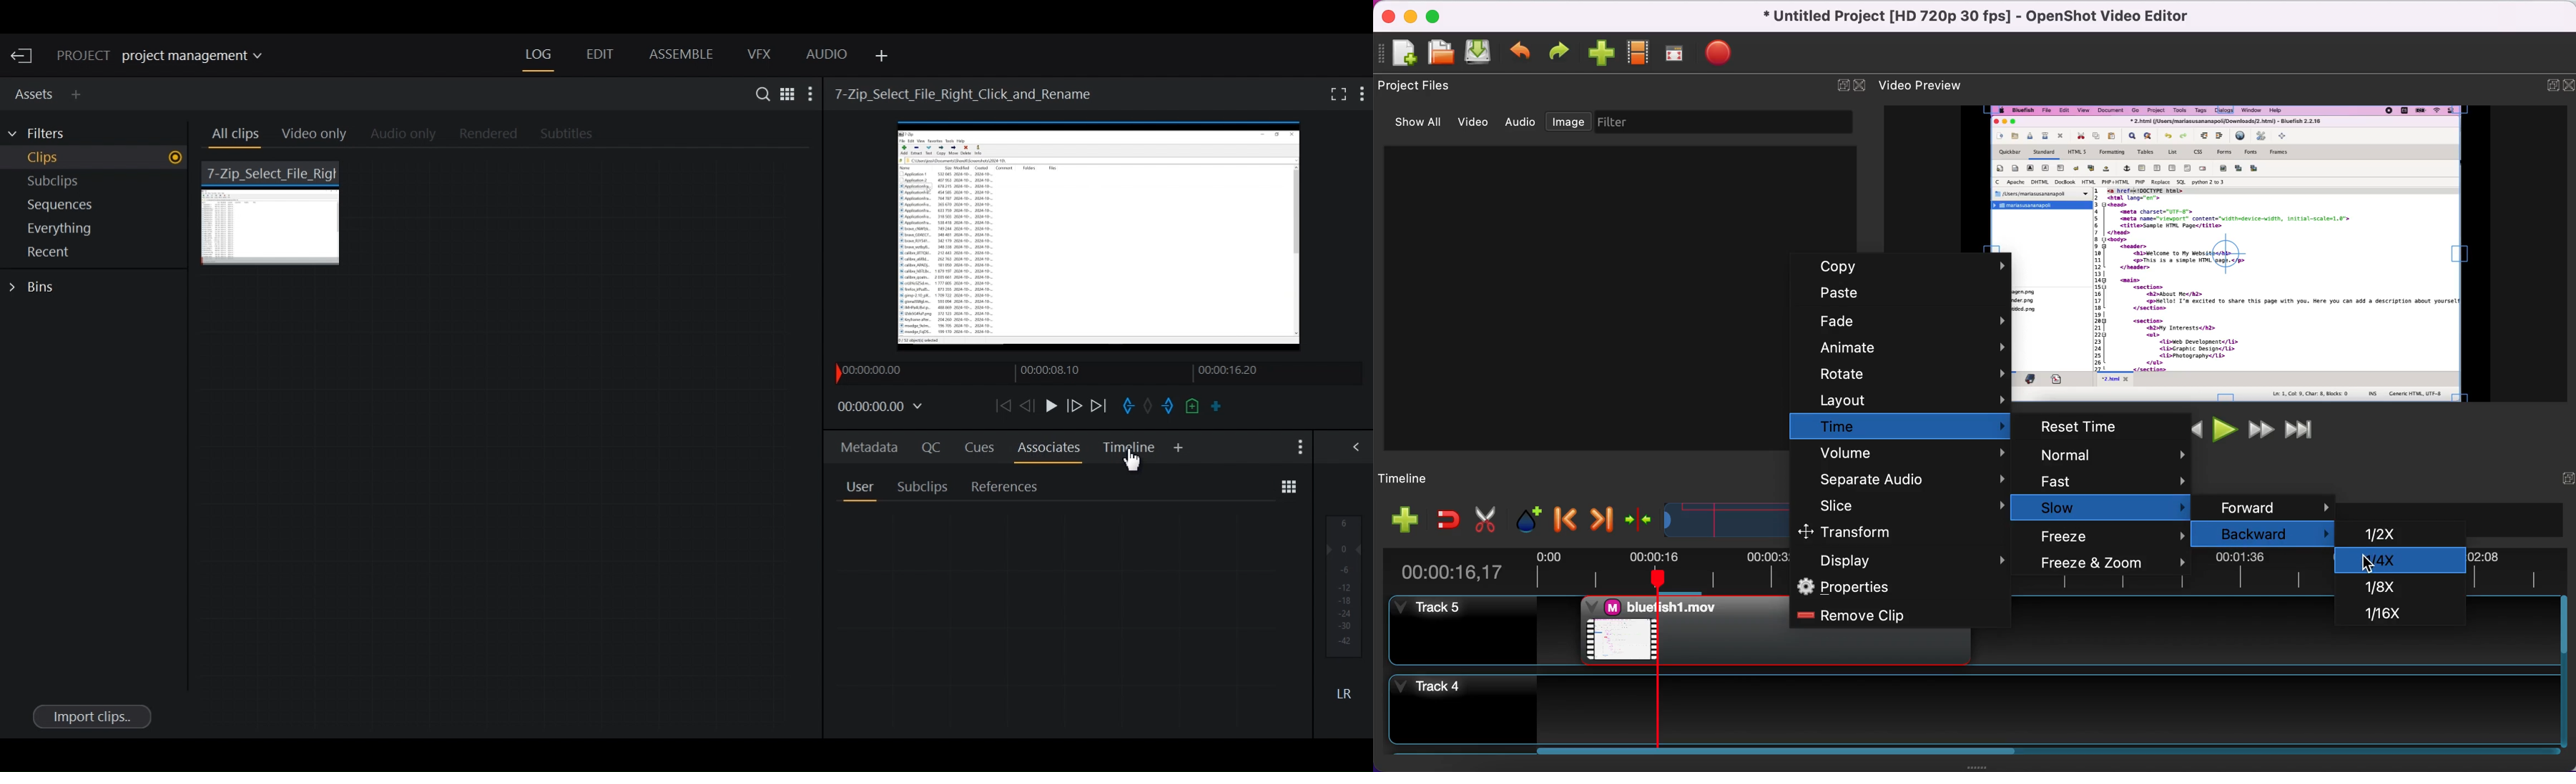 The height and width of the screenshot is (784, 2576). I want to click on Video Name, so click(967, 93).